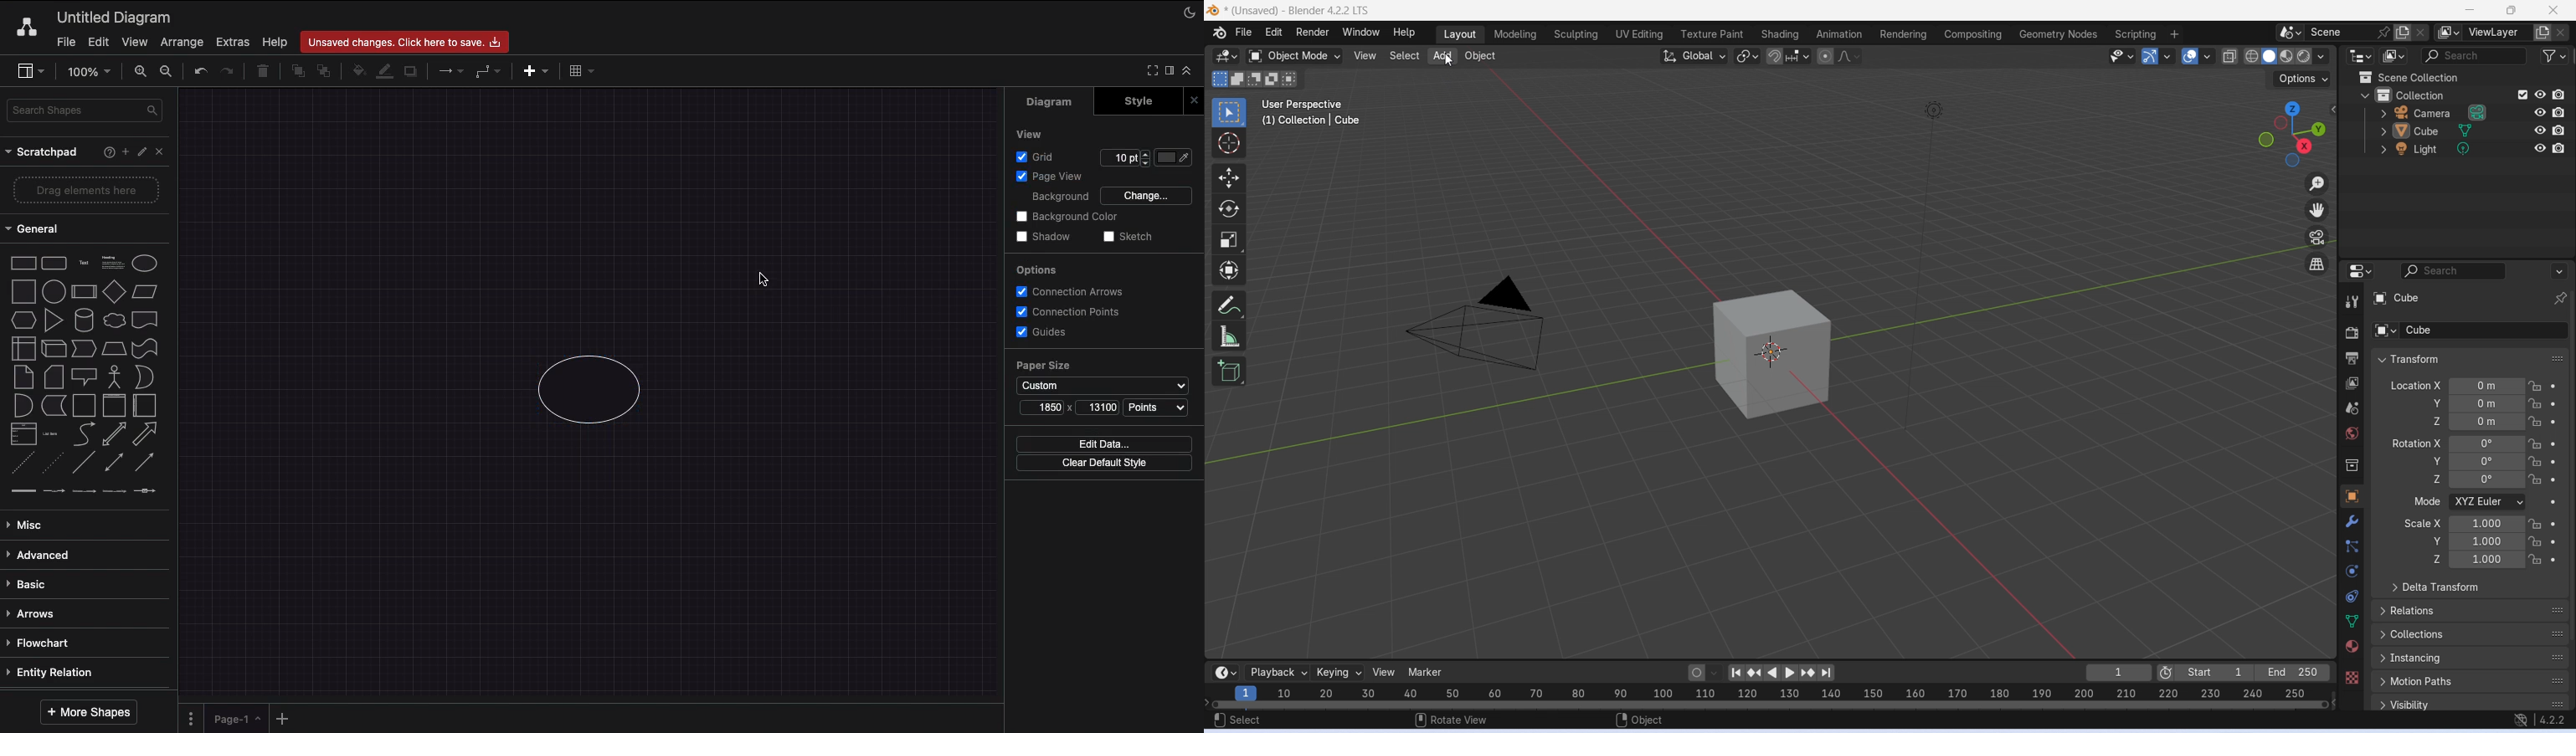 The image size is (2576, 756). What do you see at coordinates (2554, 560) in the screenshot?
I see `animate property` at bounding box center [2554, 560].